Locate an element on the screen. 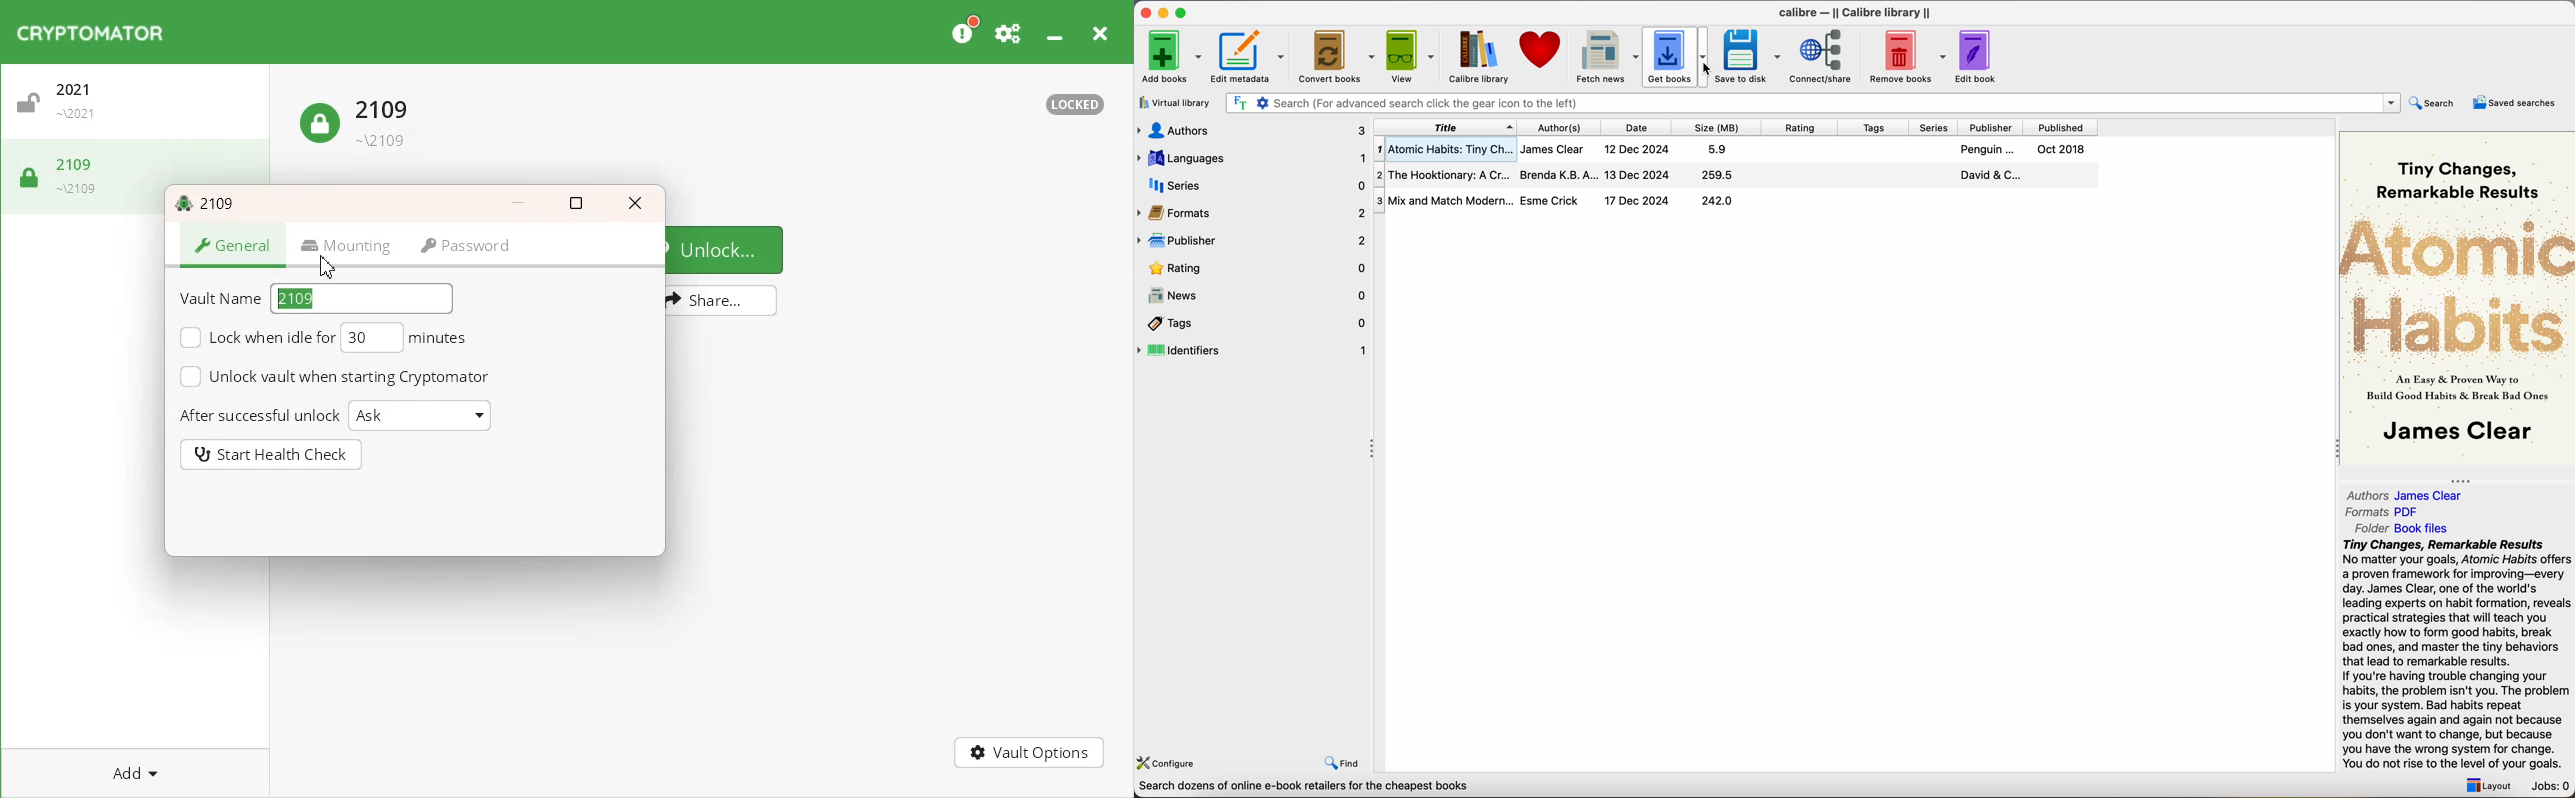 The width and height of the screenshot is (2576, 812). remove books is located at coordinates (1909, 57).